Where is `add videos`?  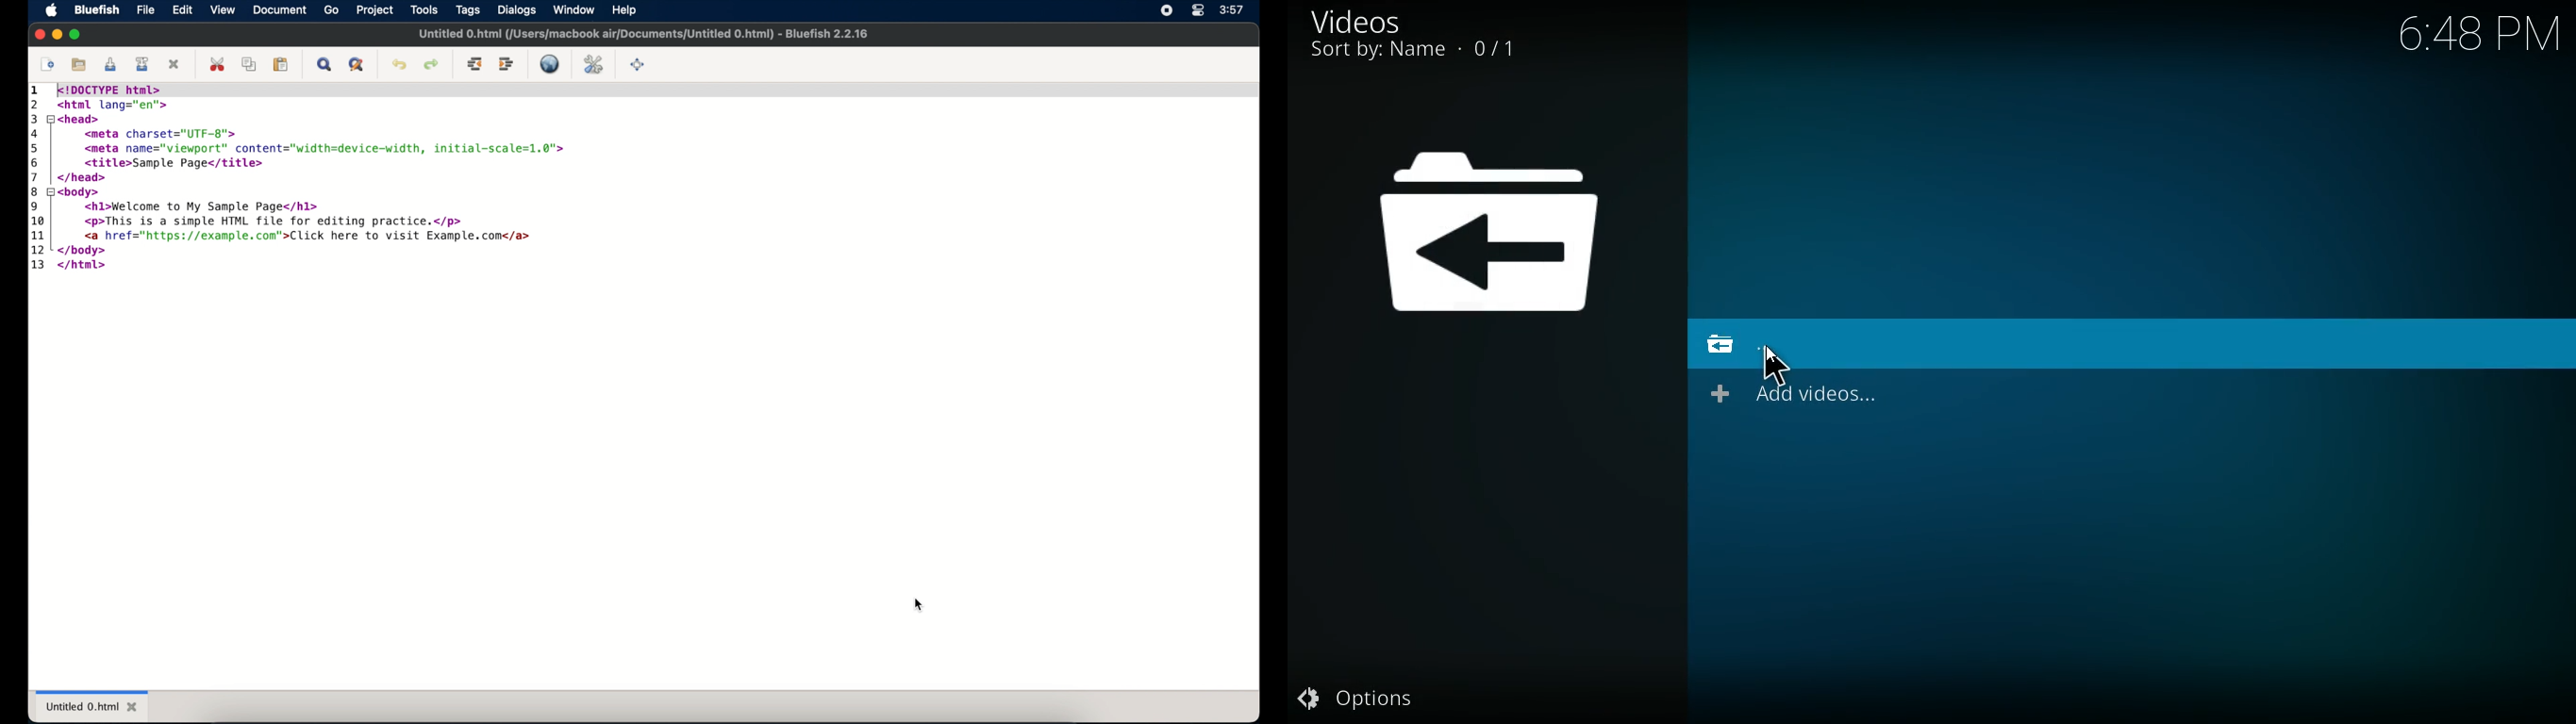
add videos is located at coordinates (1804, 395).